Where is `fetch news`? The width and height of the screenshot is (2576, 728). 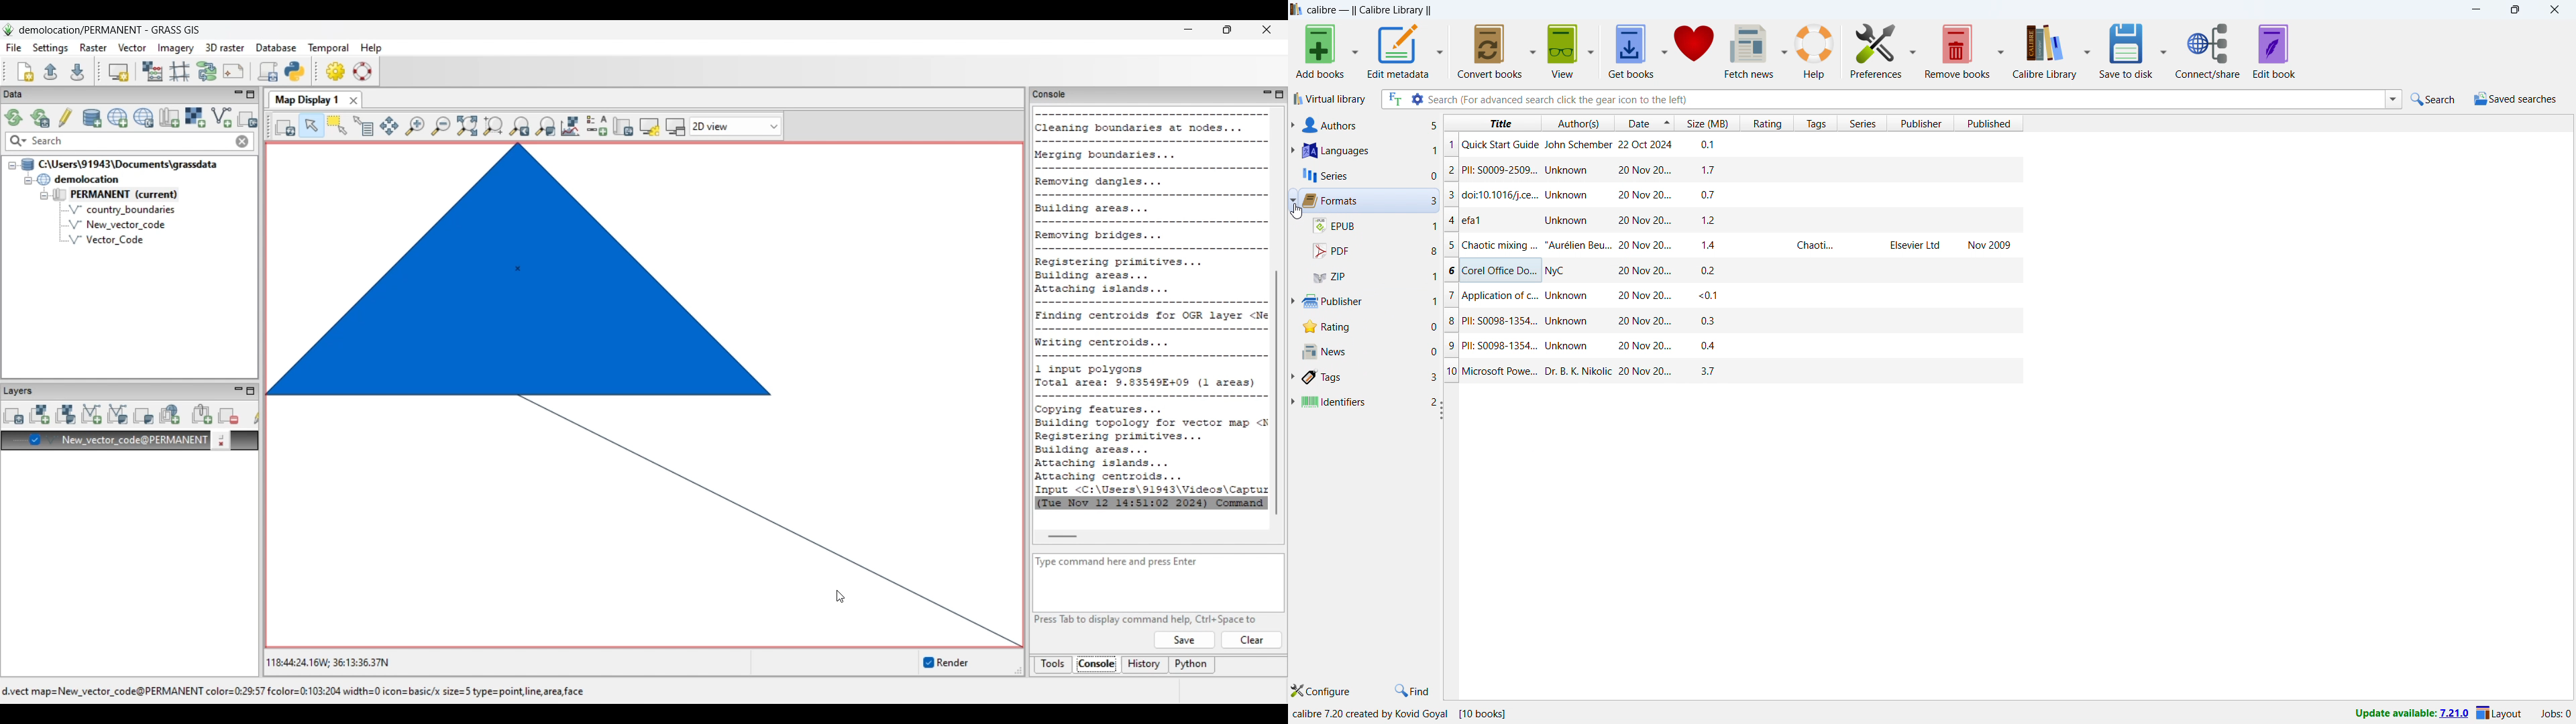
fetch news is located at coordinates (1750, 50).